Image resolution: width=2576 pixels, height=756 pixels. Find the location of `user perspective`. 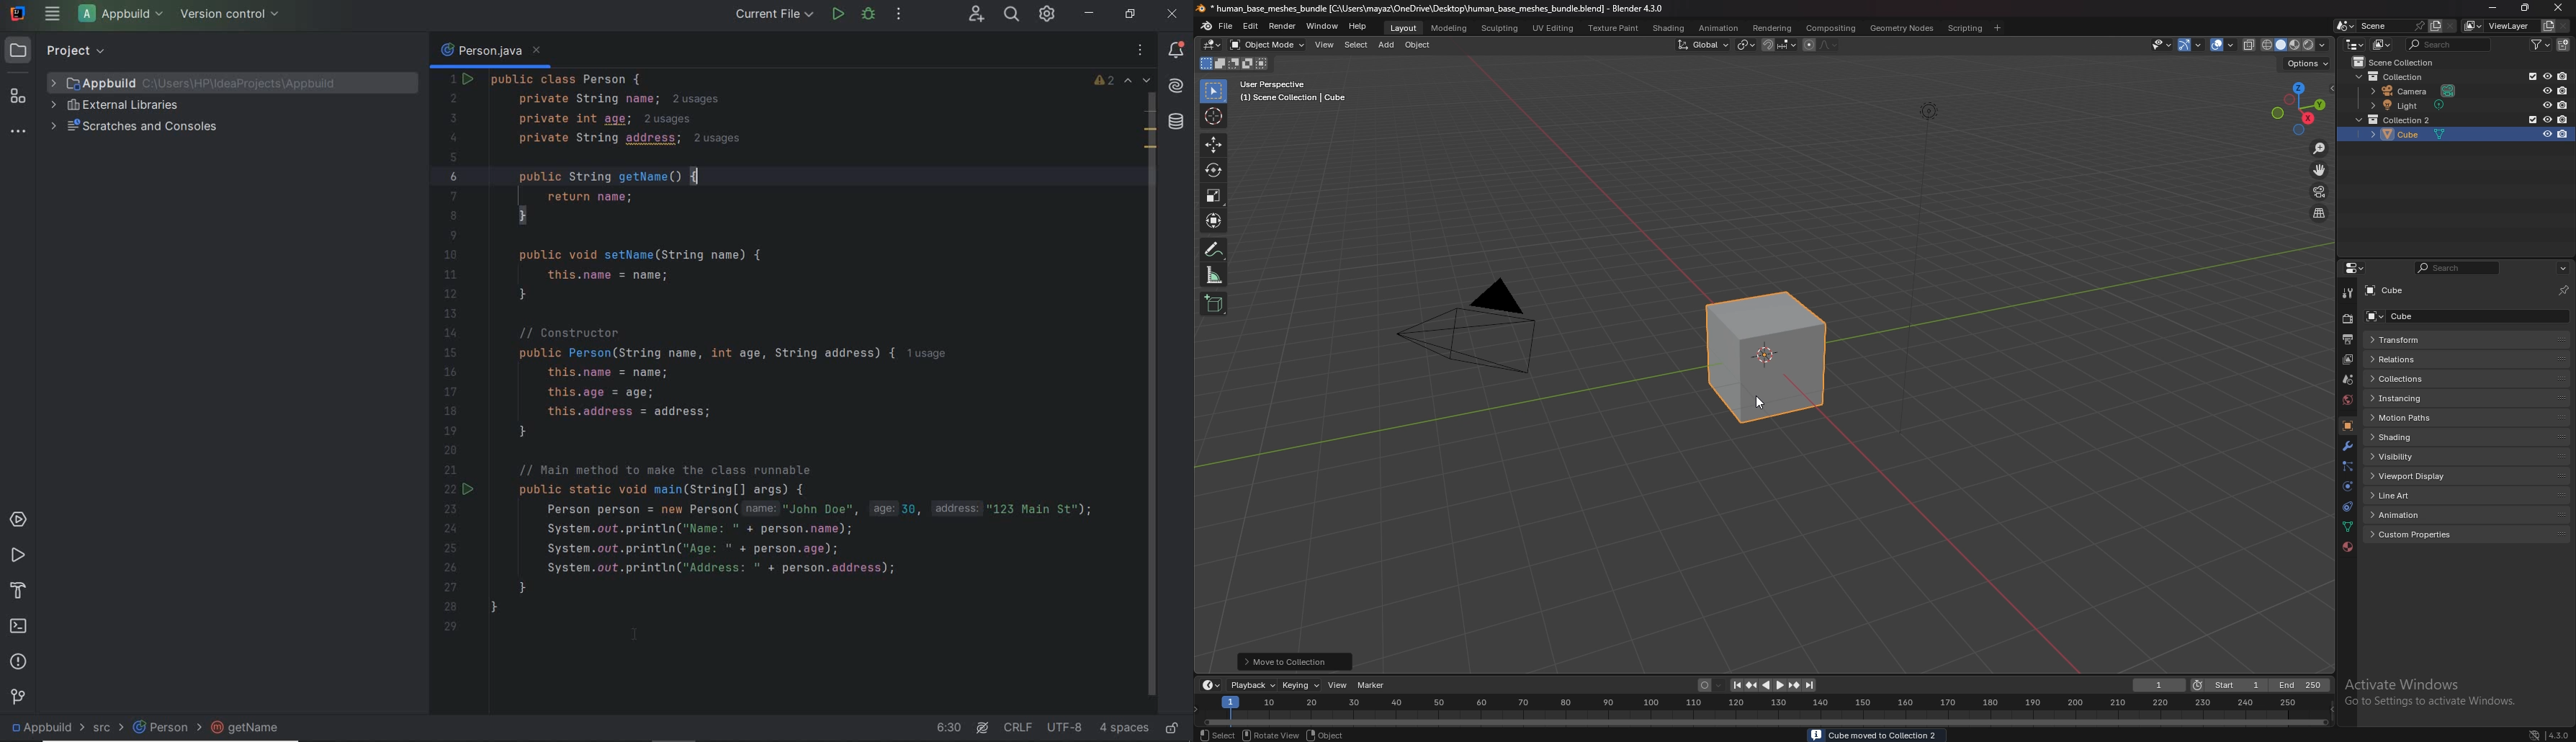

user perspective is located at coordinates (1291, 91).